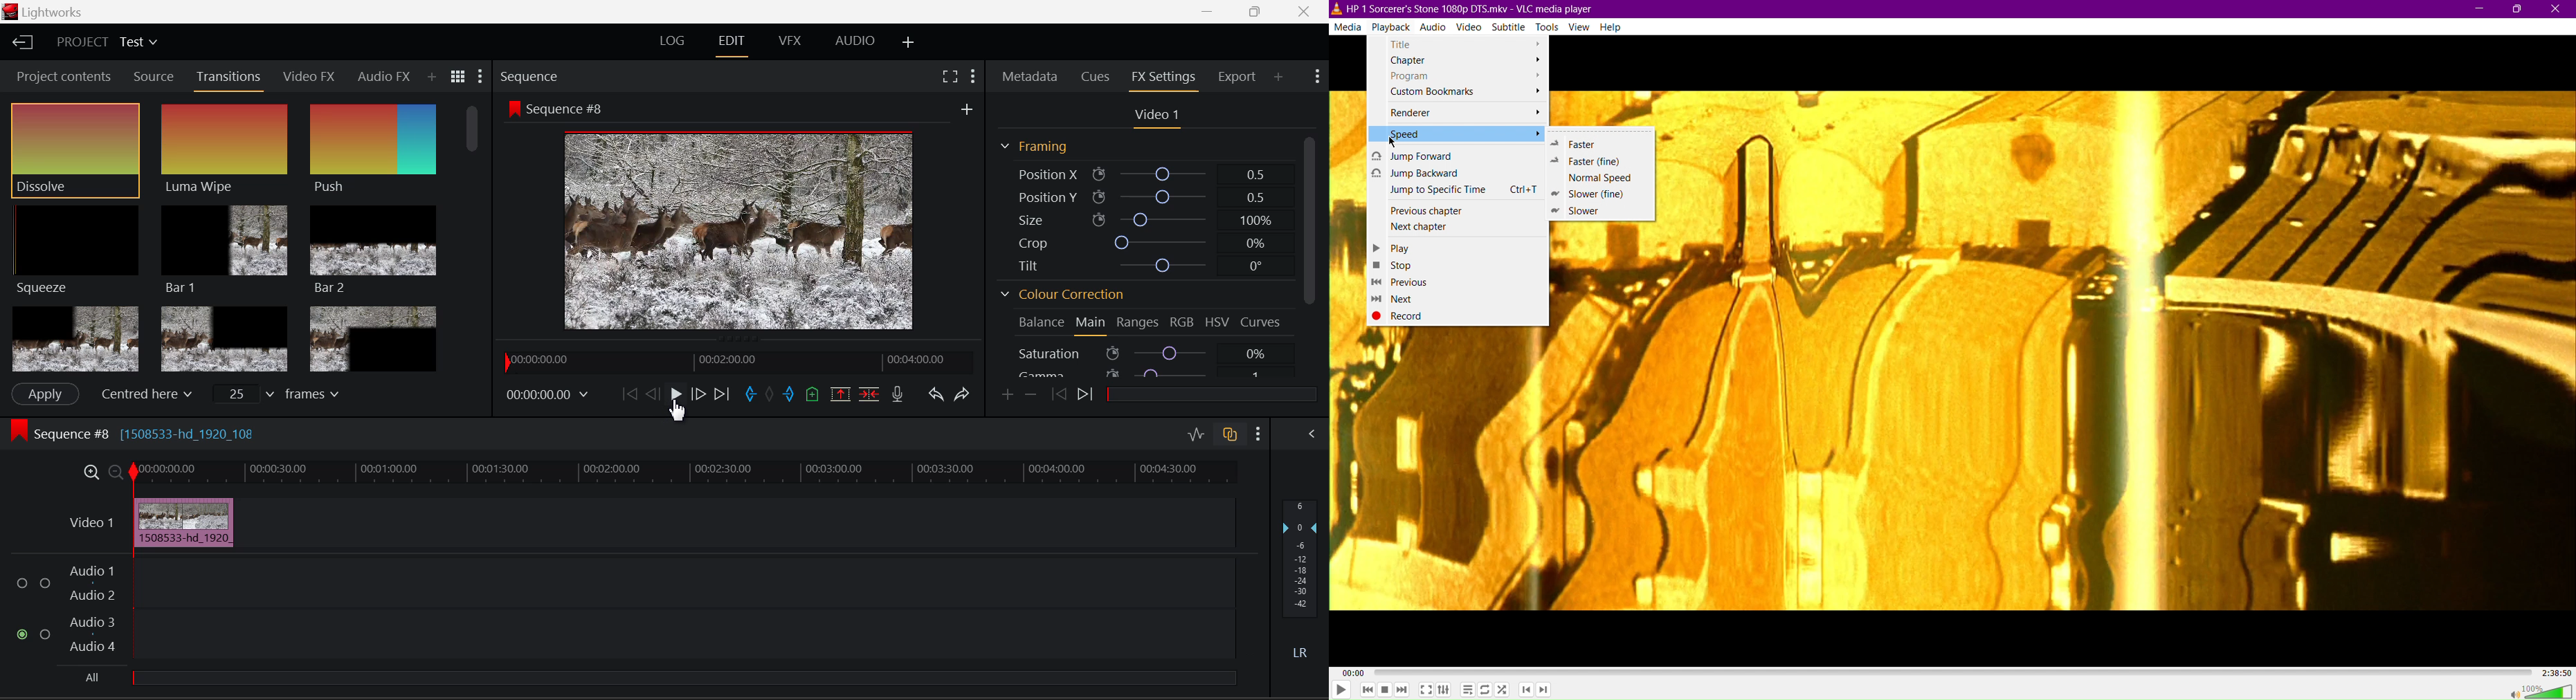  What do you see at coordinates (225, 248) in the screenshot?
I see `Bar 1` at bounding box center [225, 248].